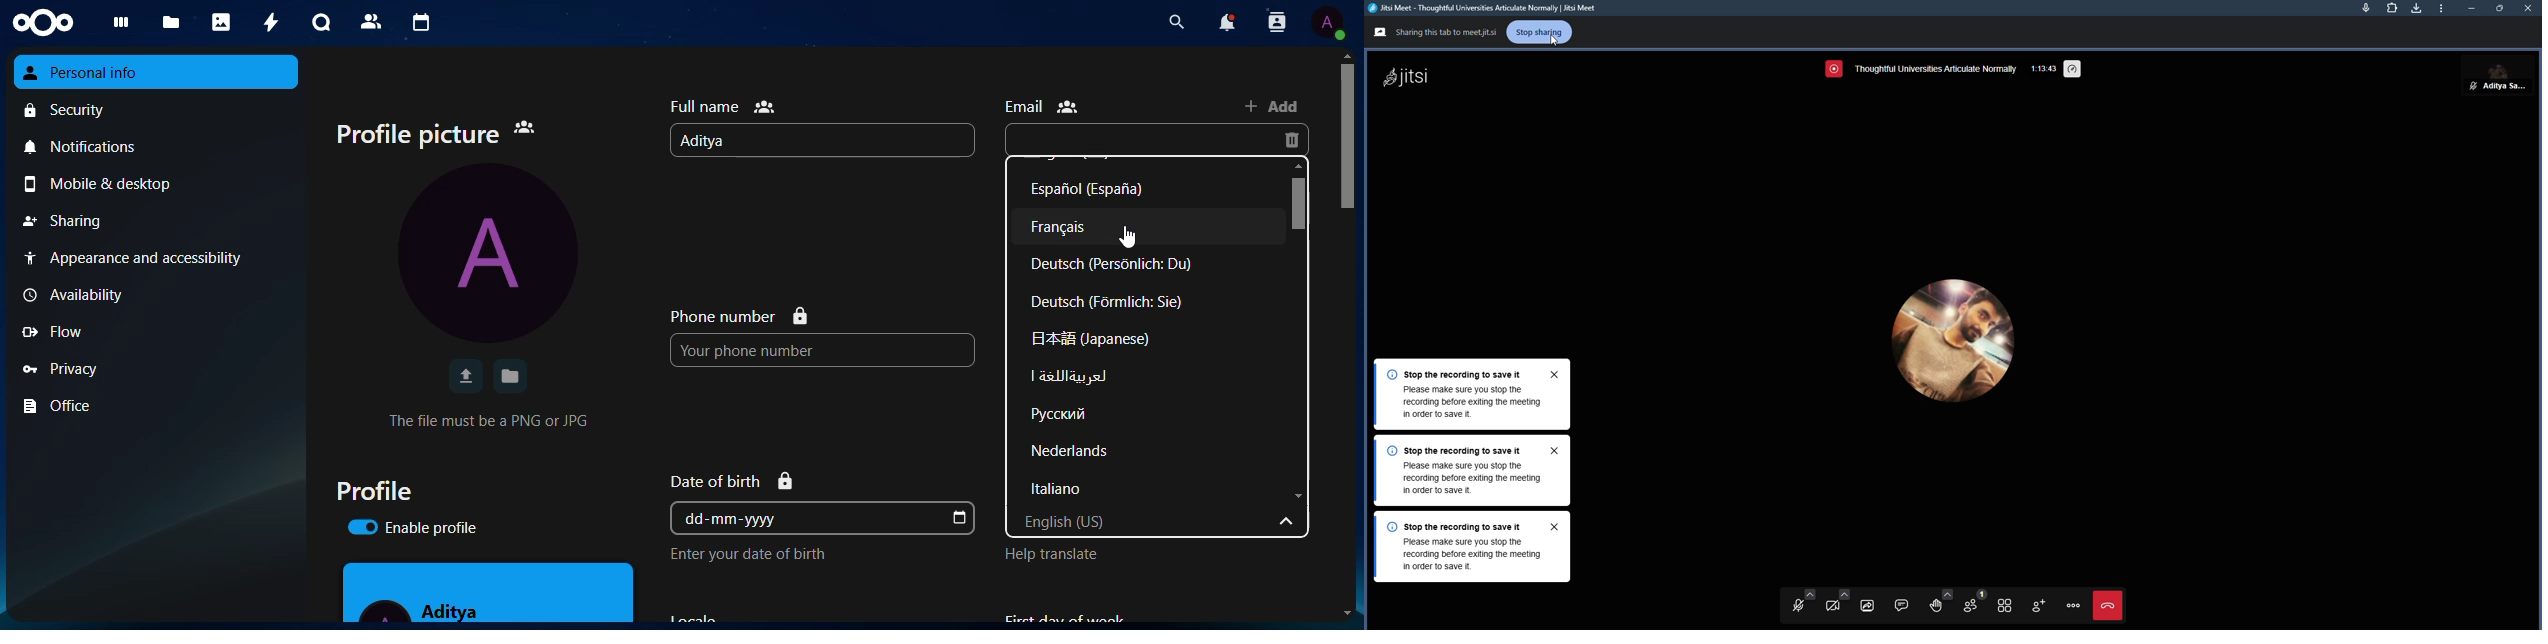 The height and width of the screenshot is (644, 2548). Describe the element at coordinates (1413, 76) in the screenshot. I see `jitsi` at that location.